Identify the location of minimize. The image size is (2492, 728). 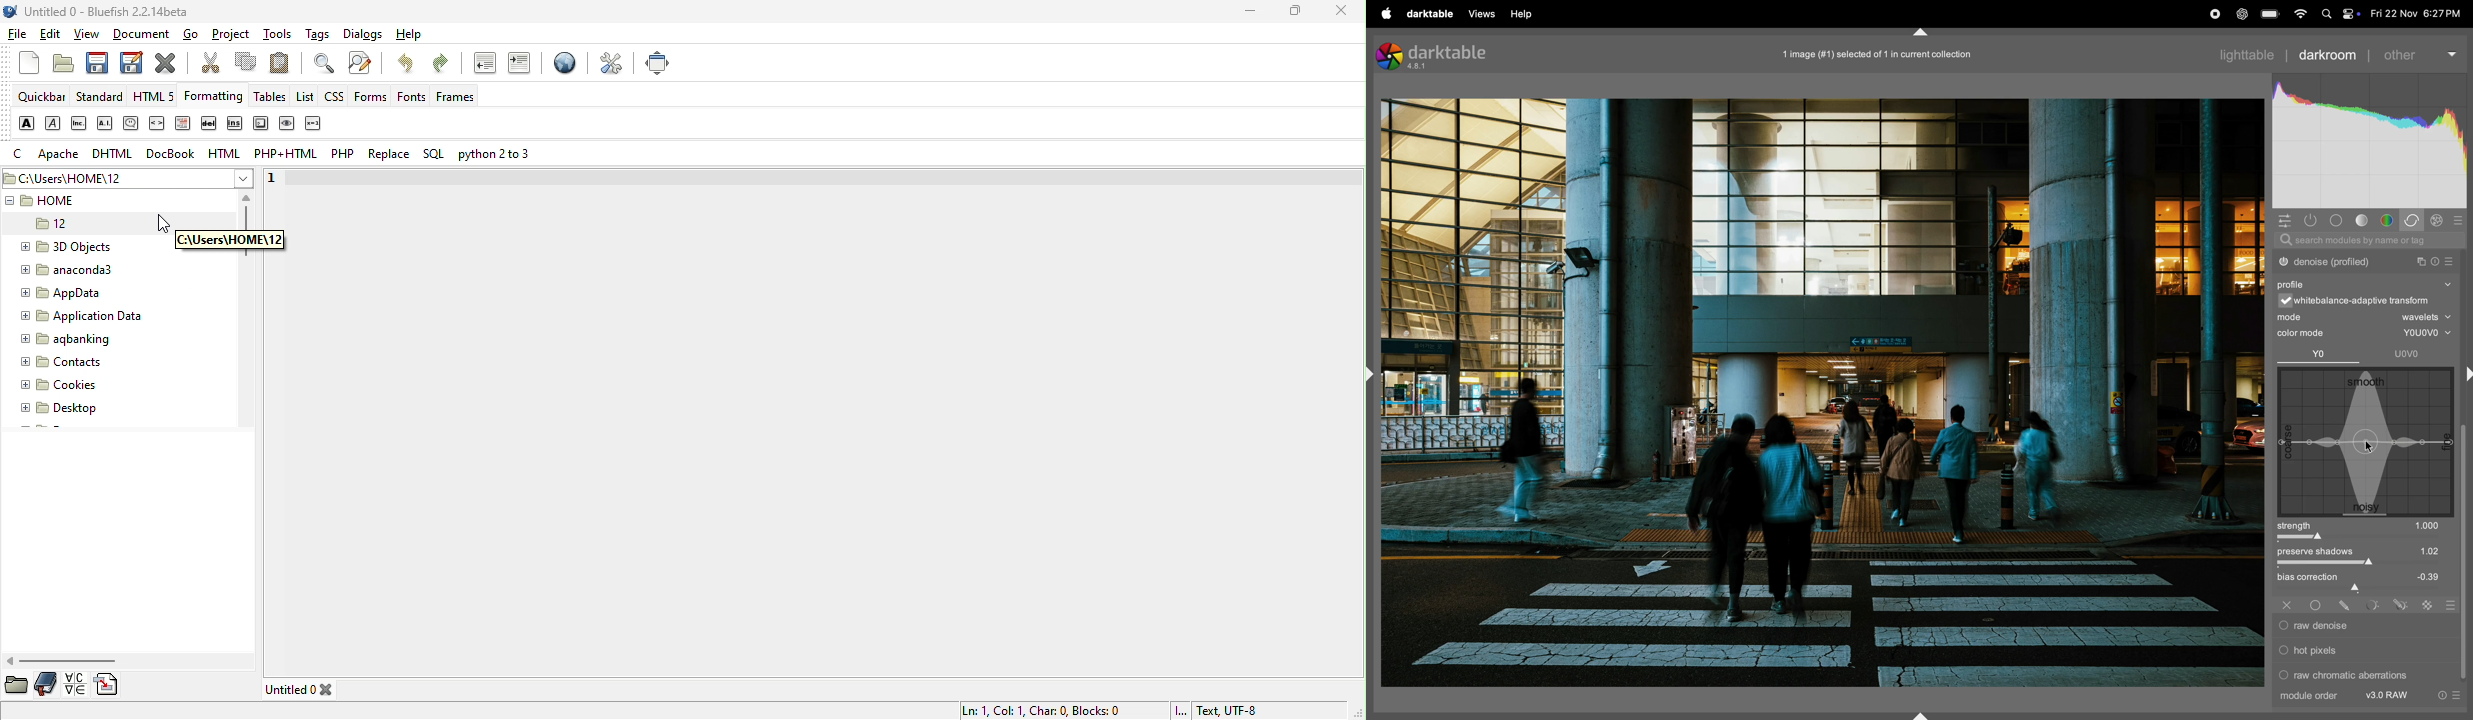
(1254, 14).